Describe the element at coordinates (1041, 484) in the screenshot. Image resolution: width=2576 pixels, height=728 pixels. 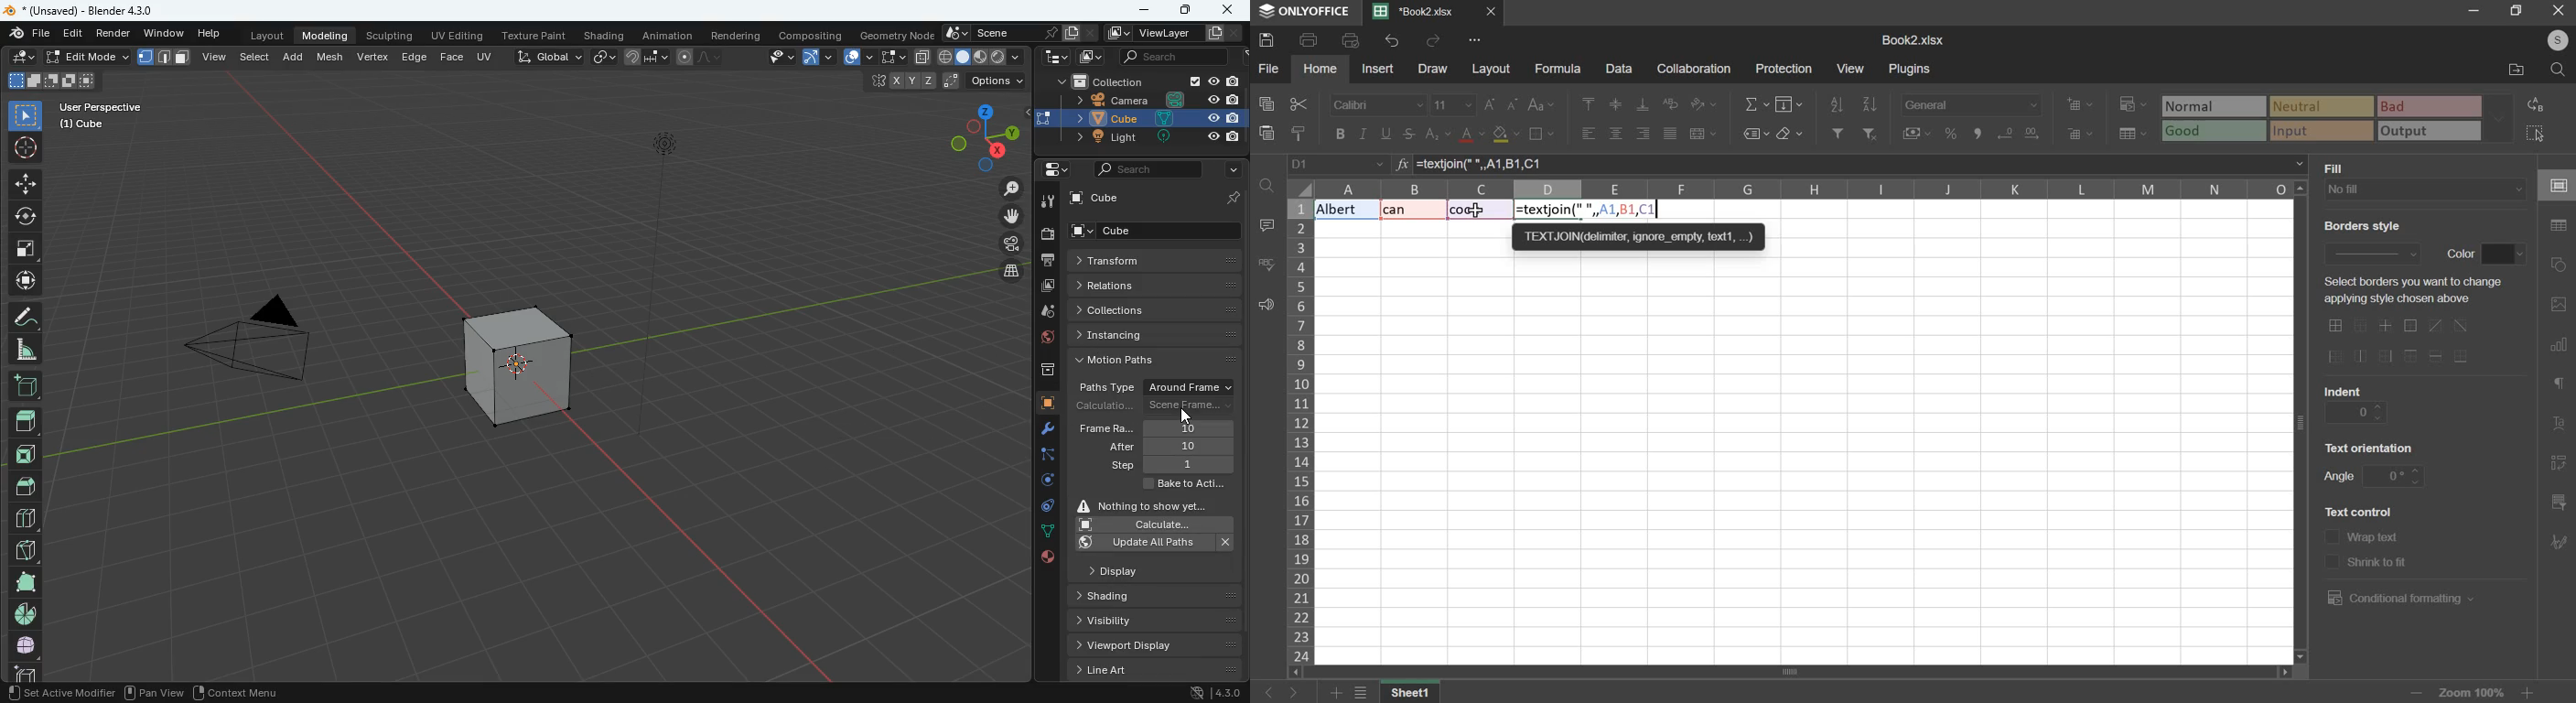
I see `rotate` at that location.